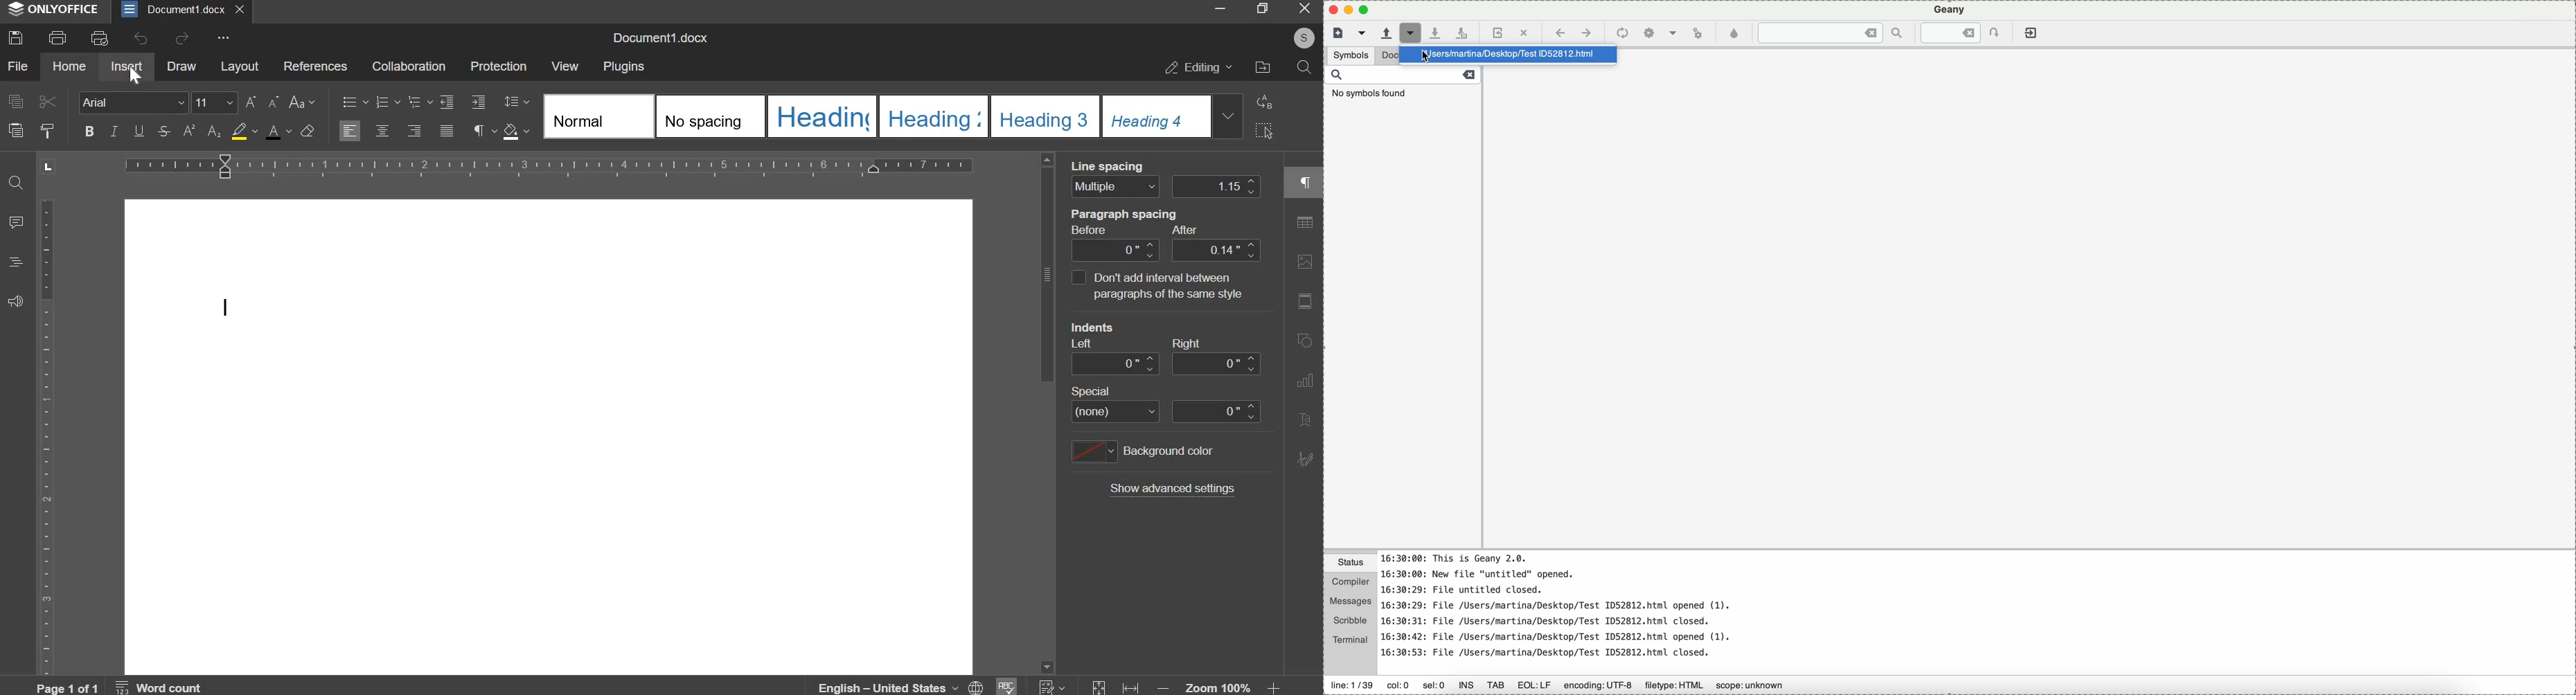 The height and width of the screenshot is (700, 2576). I want to click on fill color, so click(242, 130).